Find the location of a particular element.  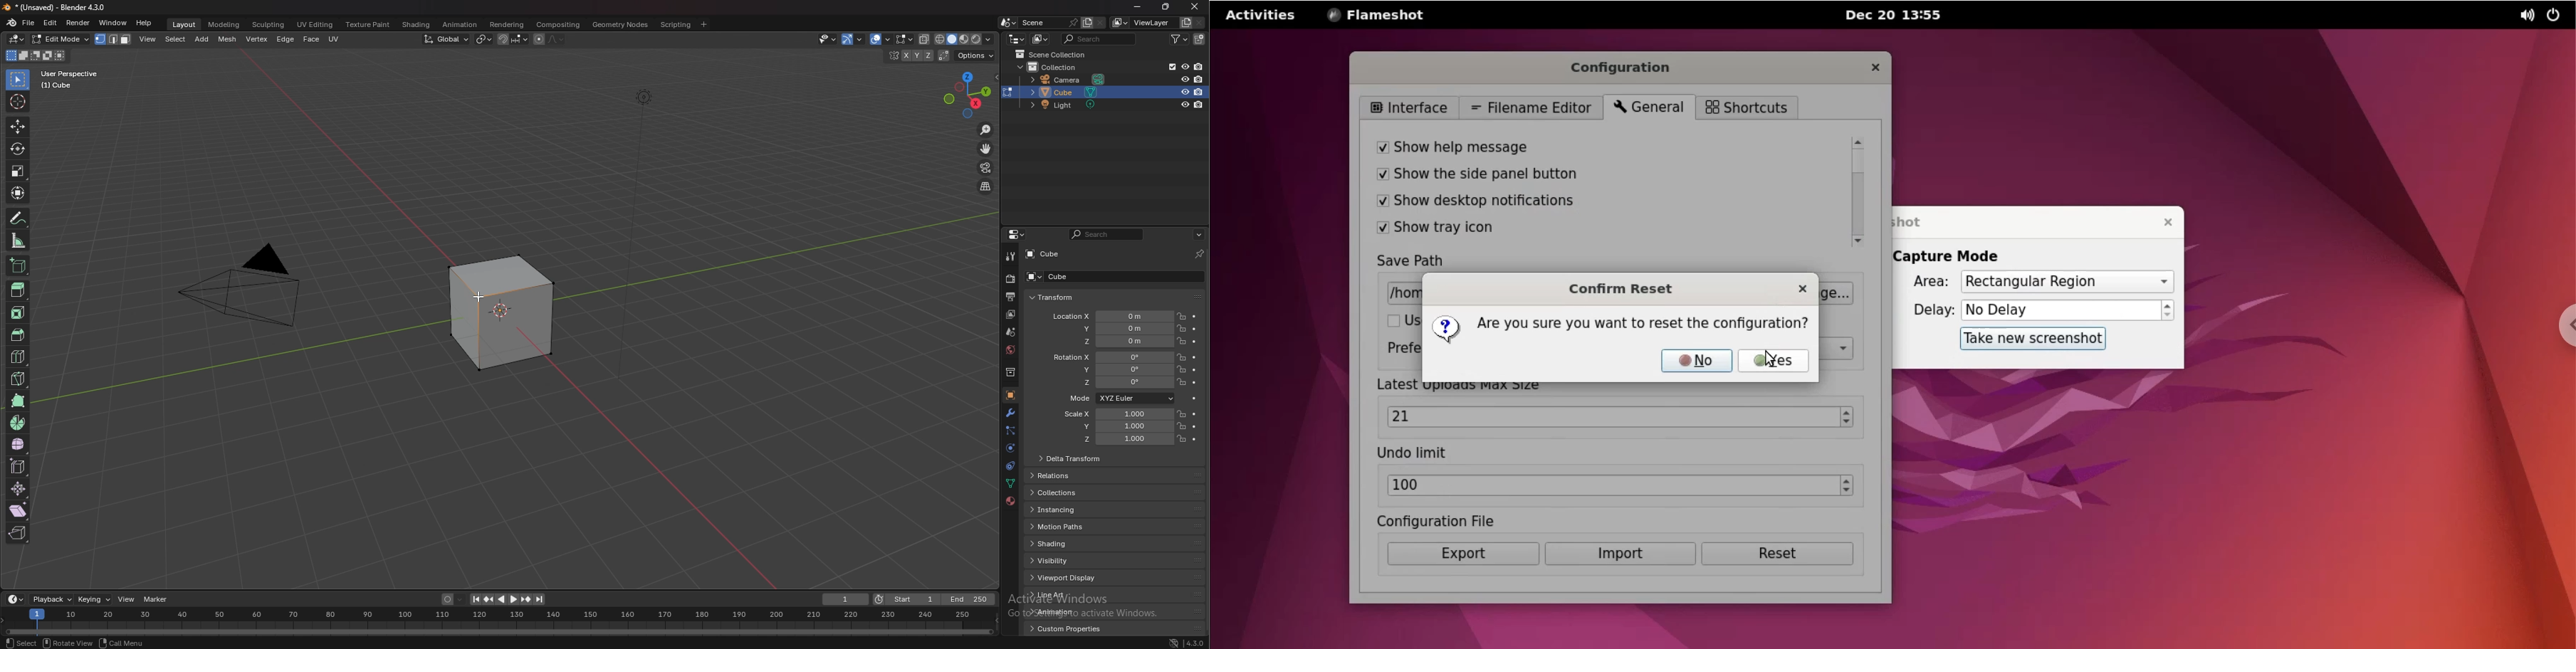

sculpting is located at coordinates (269, 25).